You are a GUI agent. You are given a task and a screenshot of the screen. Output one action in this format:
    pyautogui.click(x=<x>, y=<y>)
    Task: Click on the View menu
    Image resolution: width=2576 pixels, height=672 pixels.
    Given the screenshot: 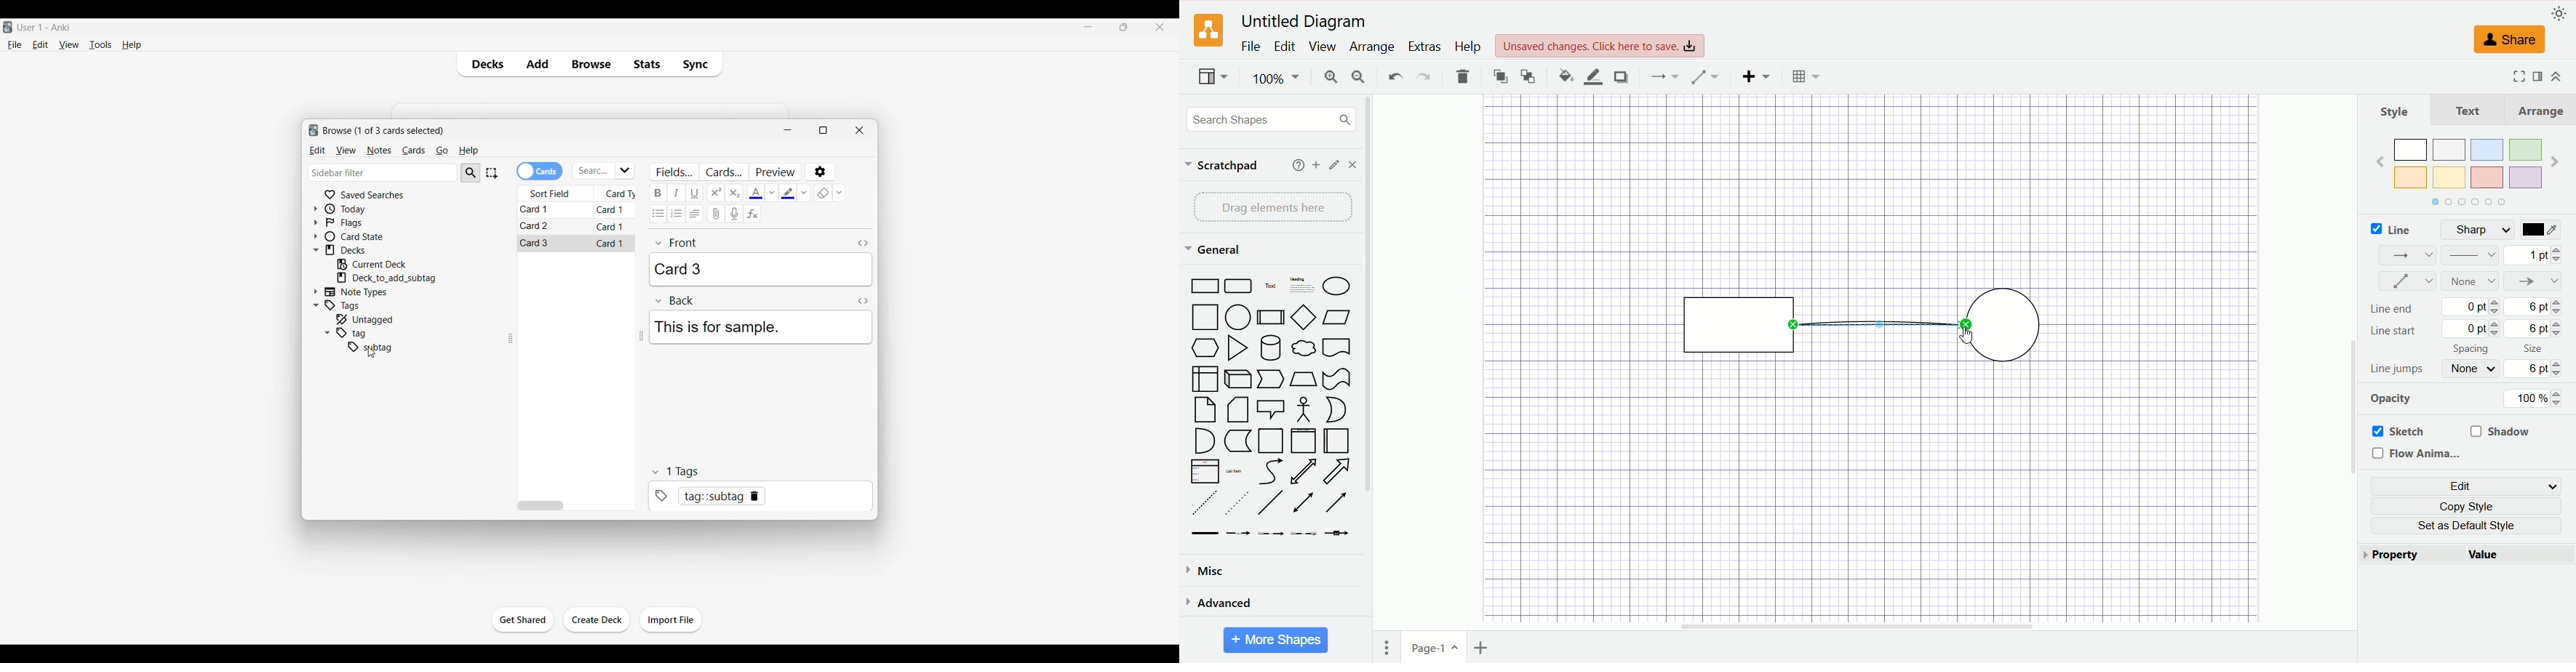 What is the action you would take?
    pyautogui.click(x=69, y=44)
    